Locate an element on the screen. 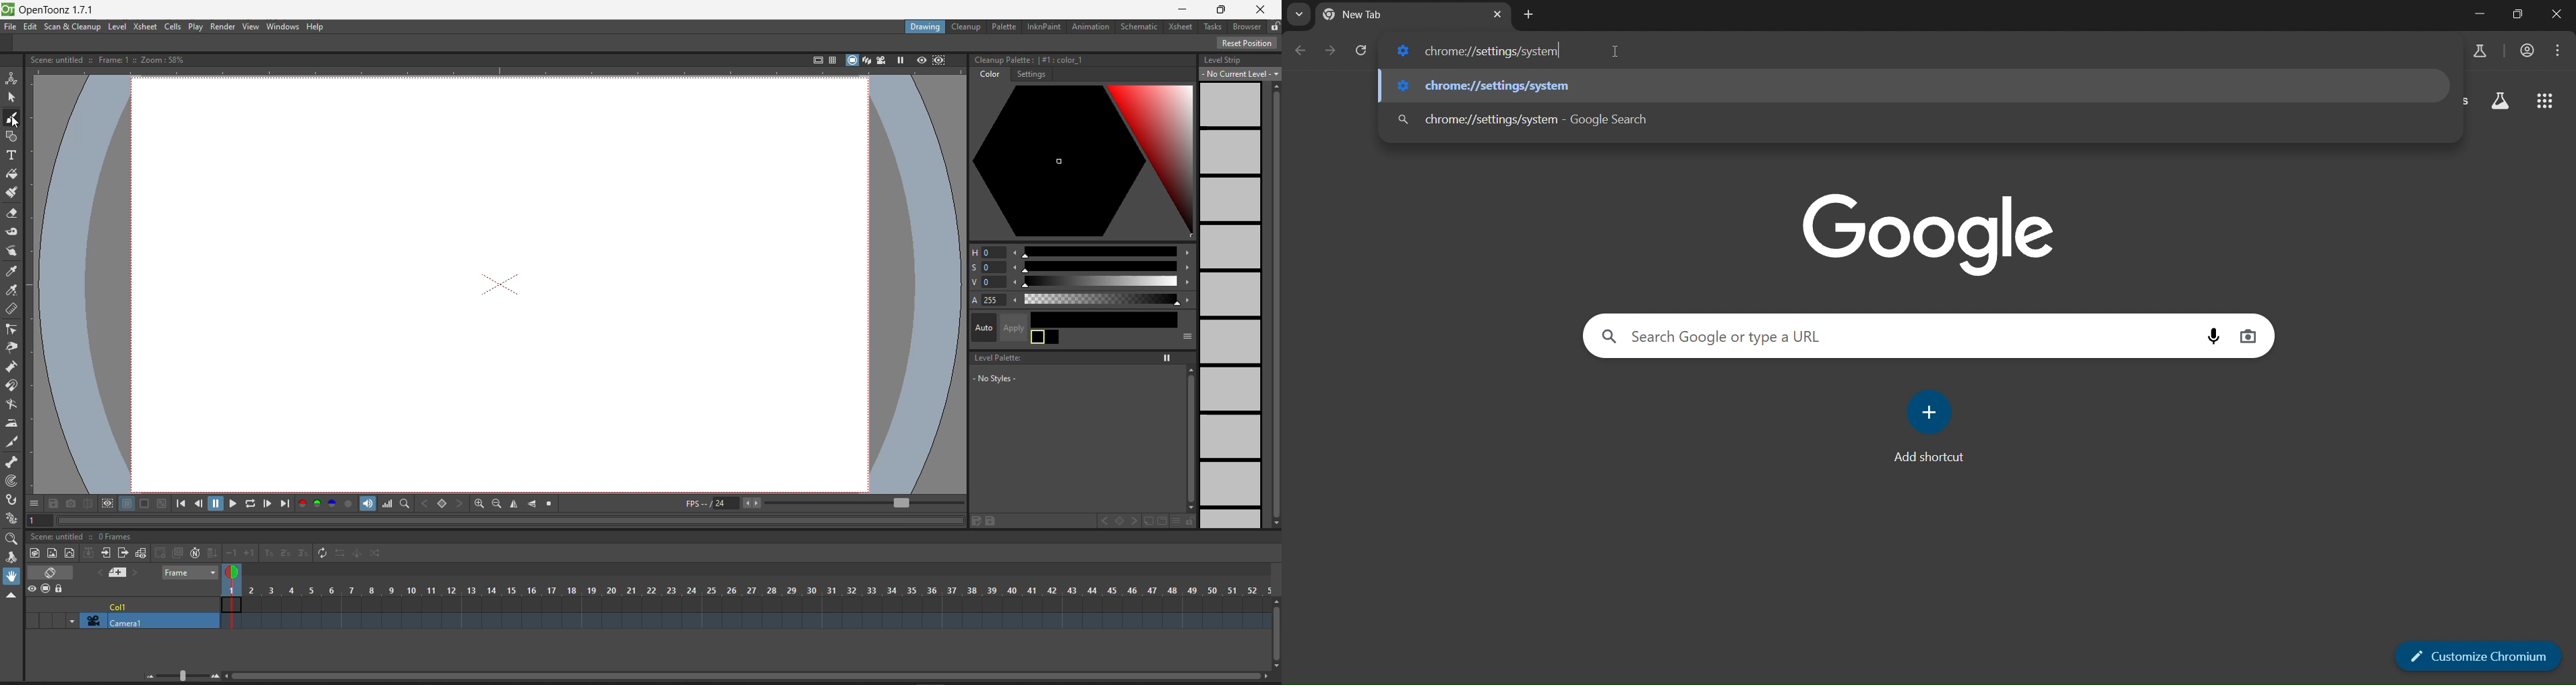  compare to a snapshot is located at coordinates (88, 503).